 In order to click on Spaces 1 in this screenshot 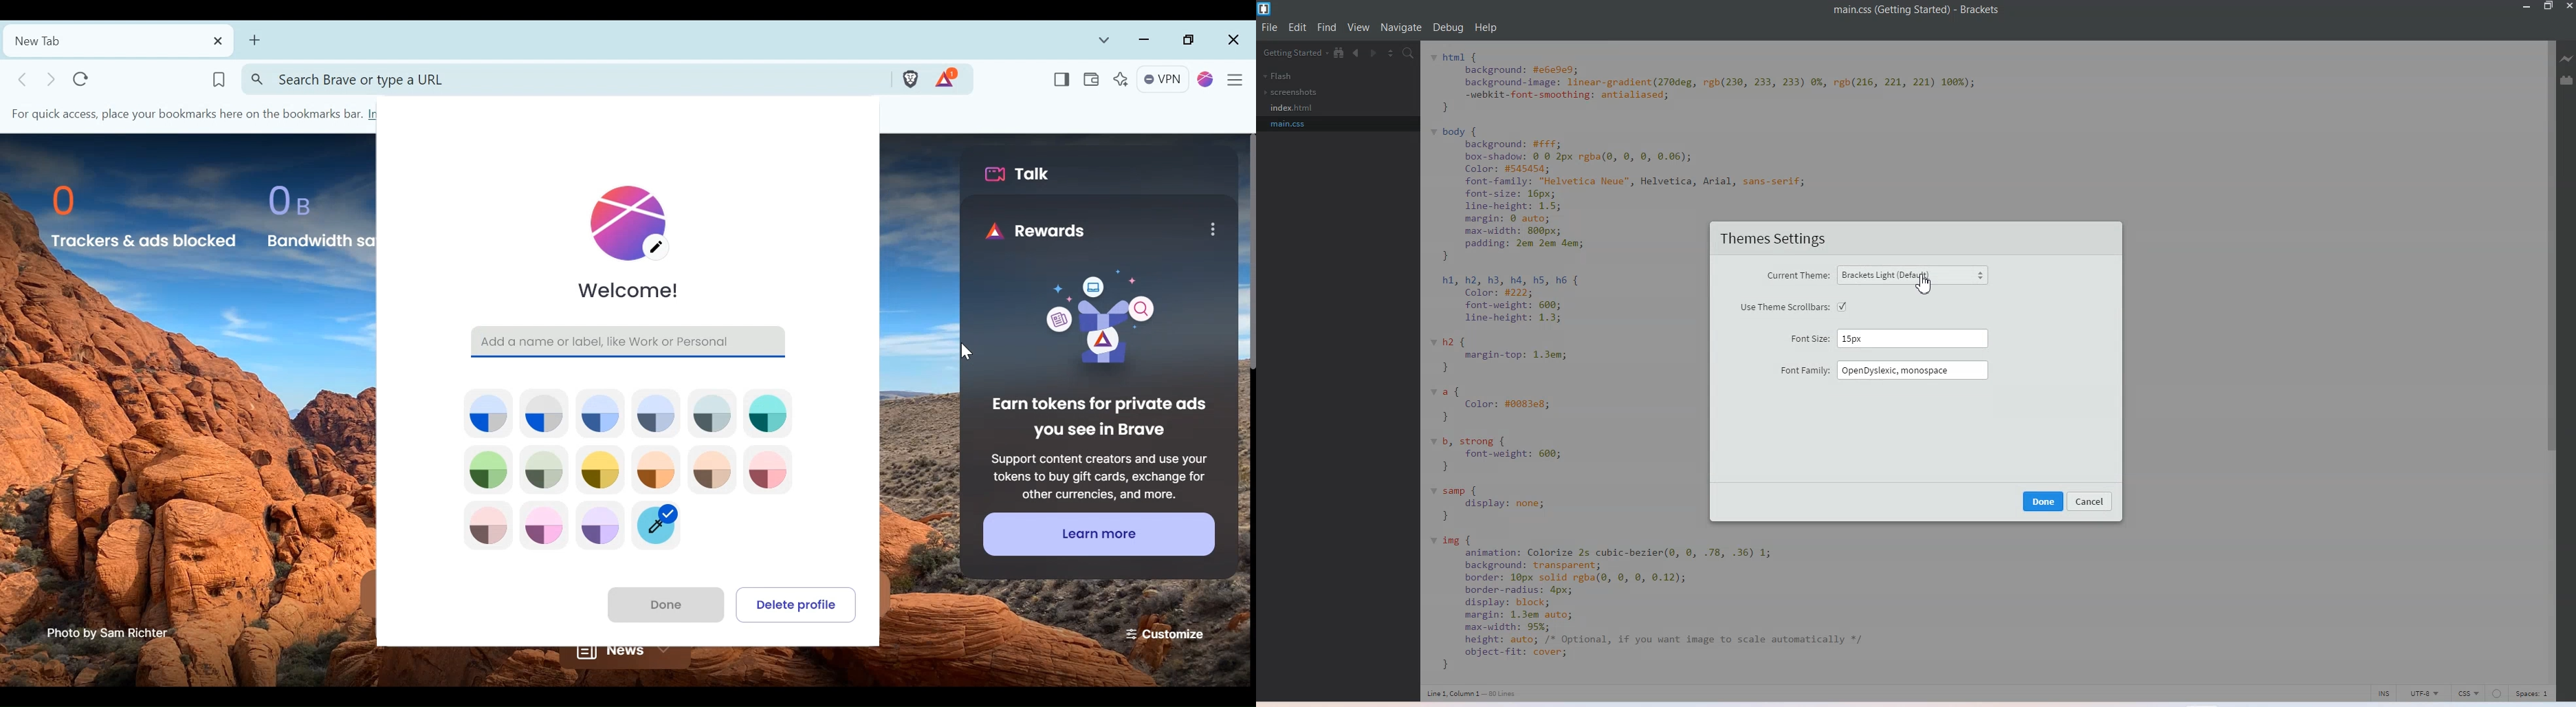, I will do `click(2531, 694)`.